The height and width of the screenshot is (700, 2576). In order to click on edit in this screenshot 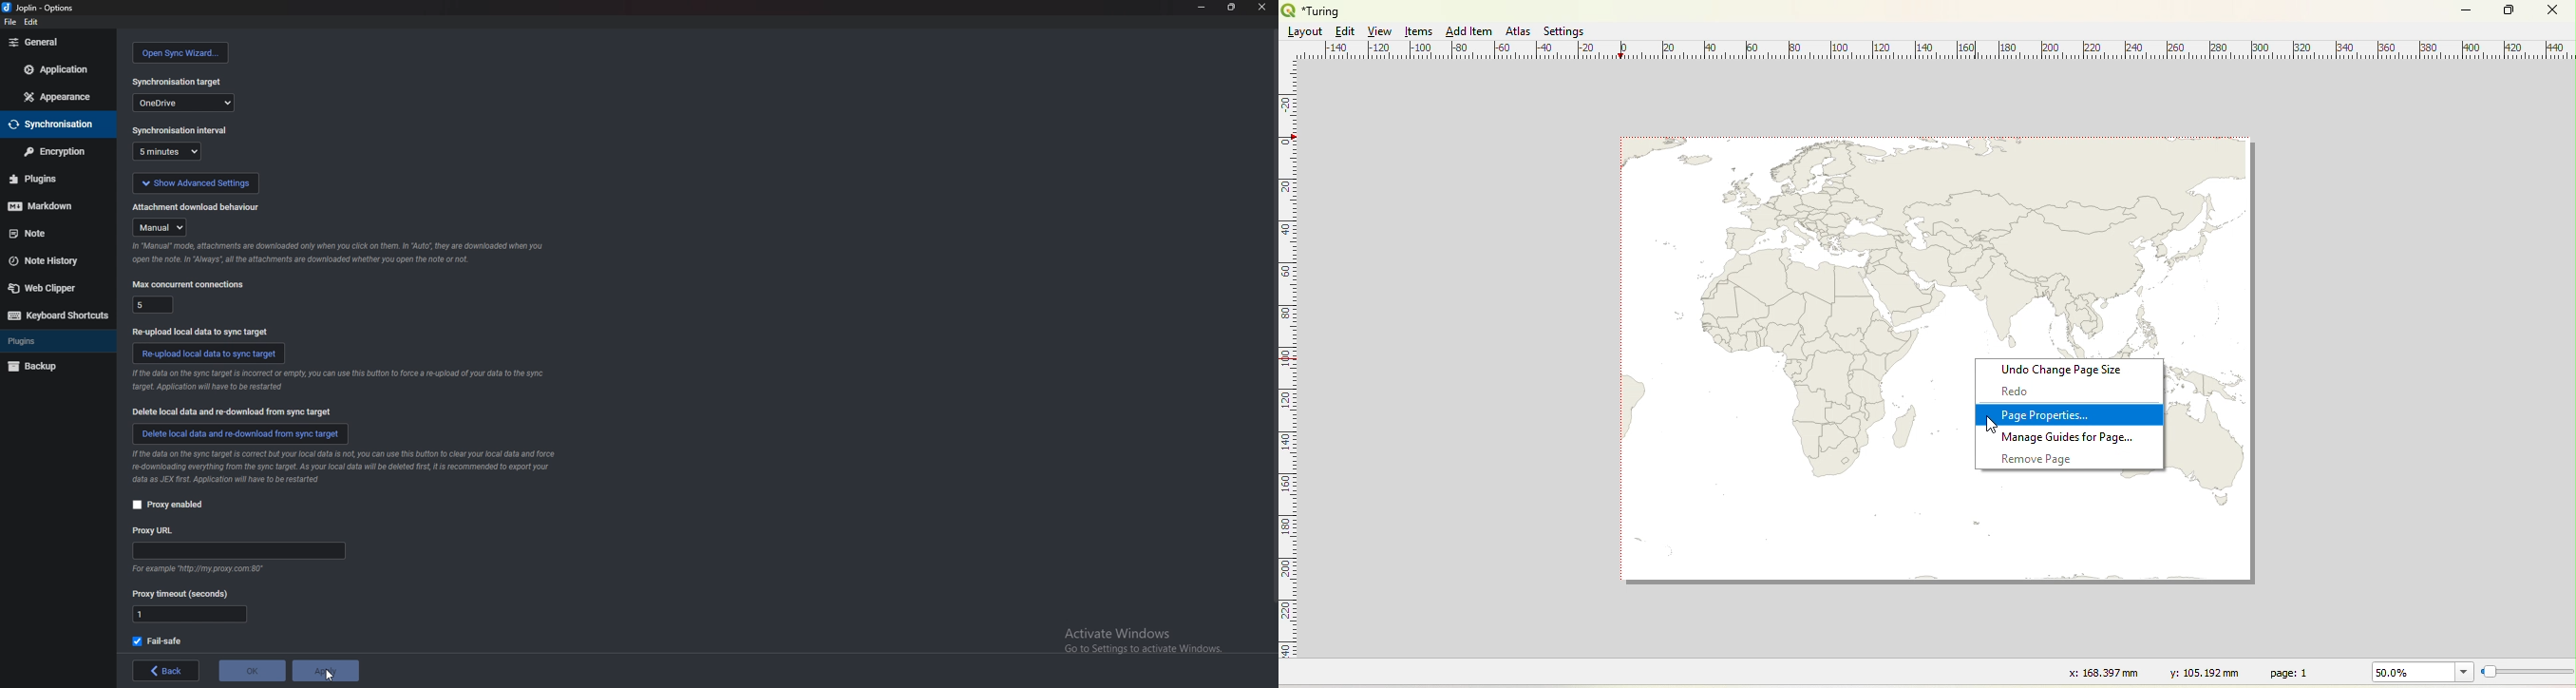, I will do `click(31, 22)`.